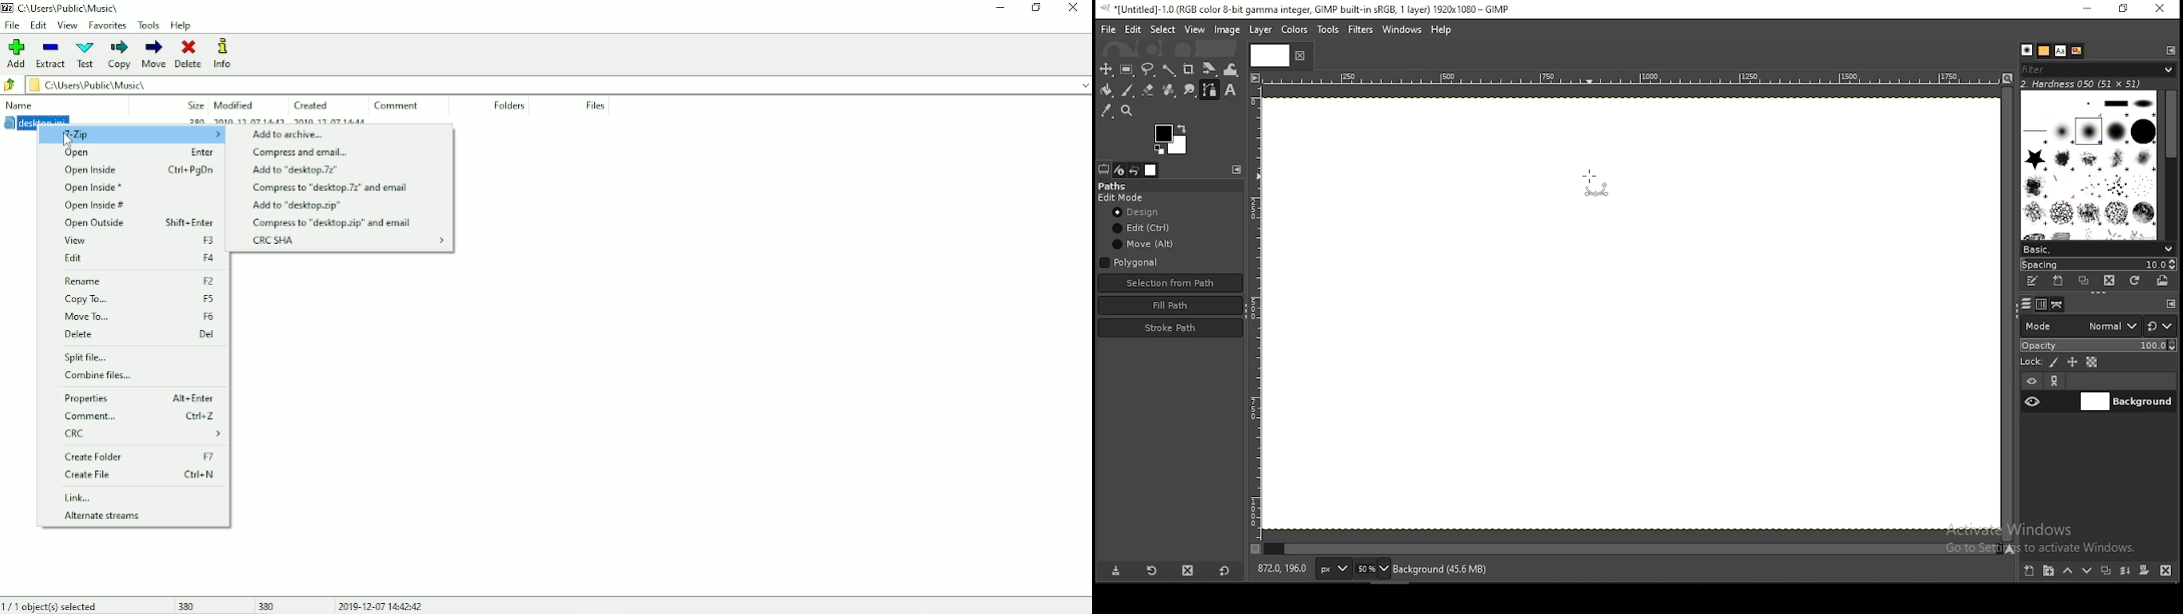  I want to click on layer, so click(1264, 31).